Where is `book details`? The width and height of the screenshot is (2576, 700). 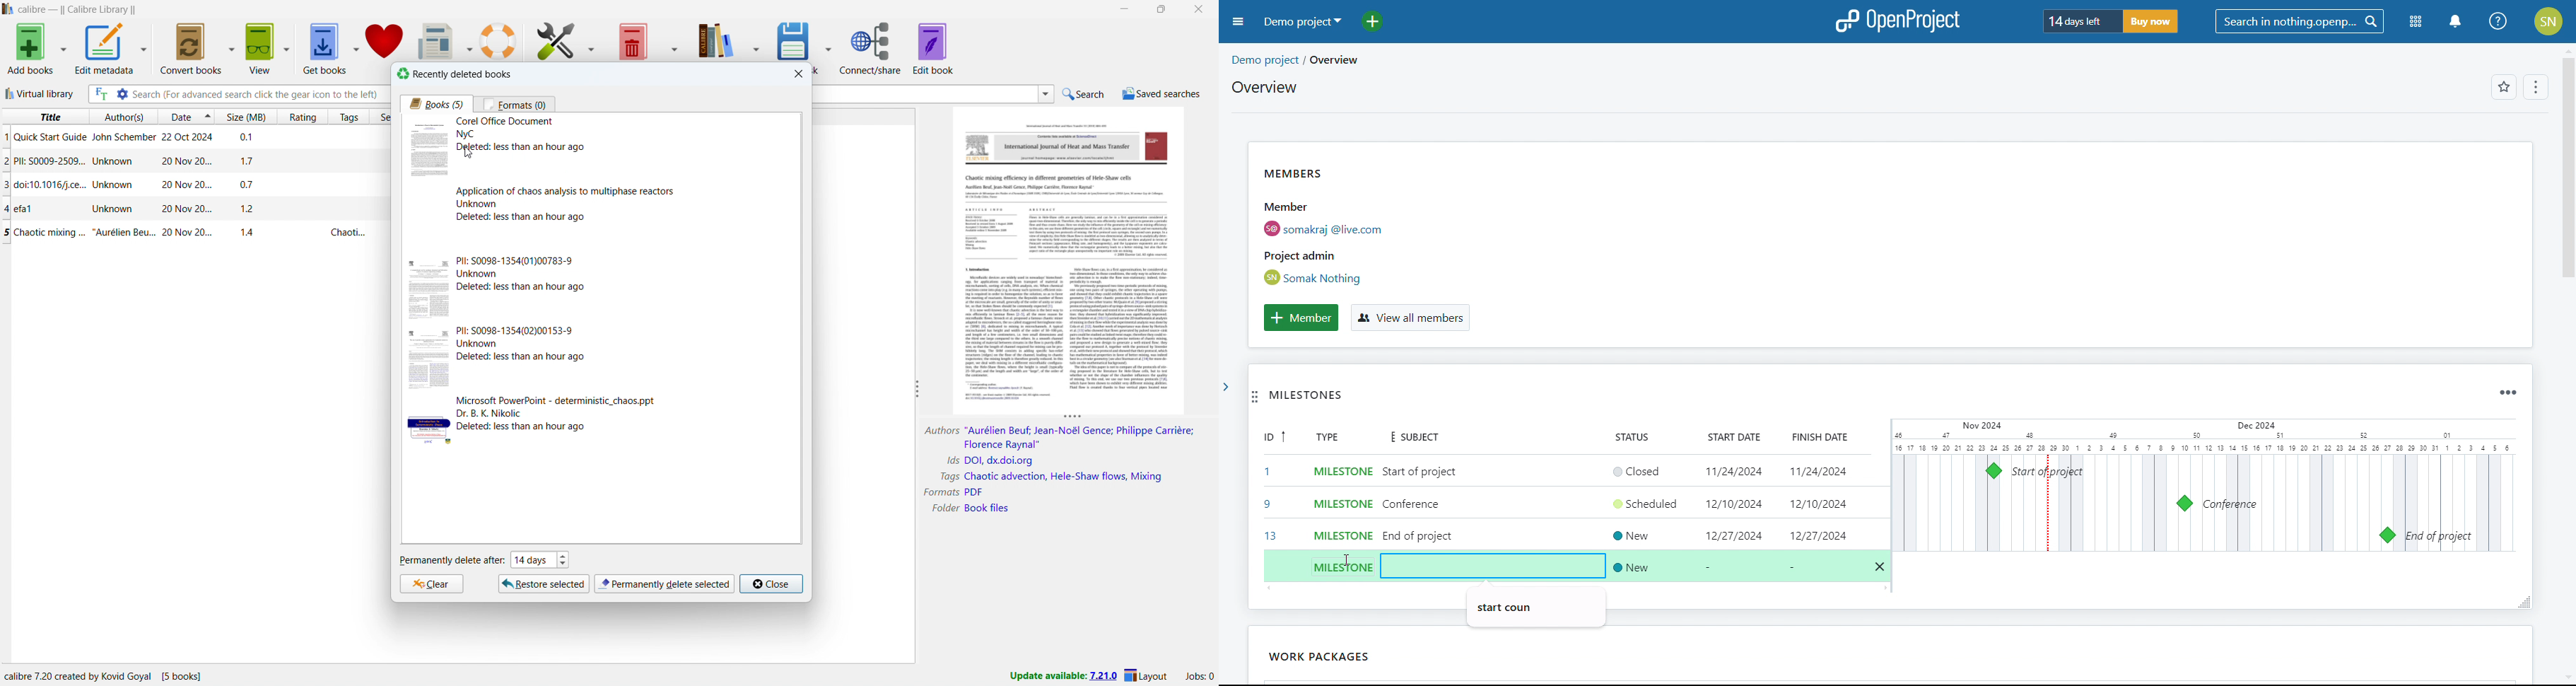
book details is located at coordinates (1058, 471).